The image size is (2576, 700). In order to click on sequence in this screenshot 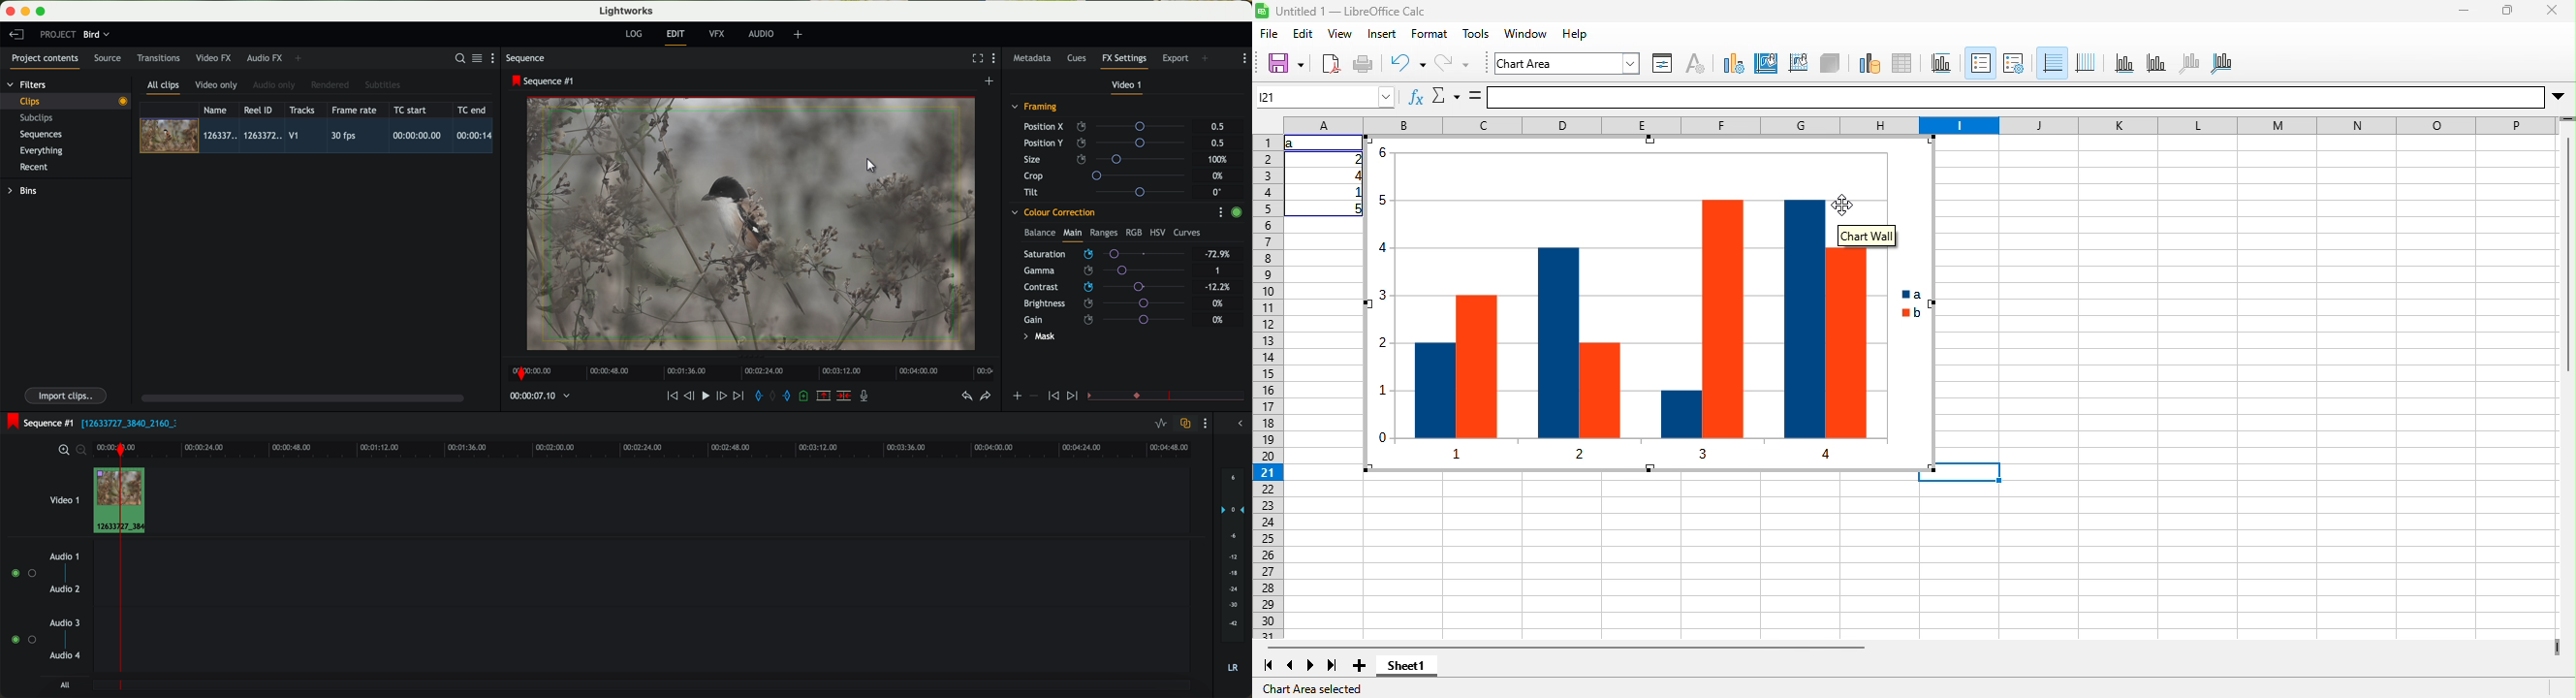, I will do `click(525, 58)`.